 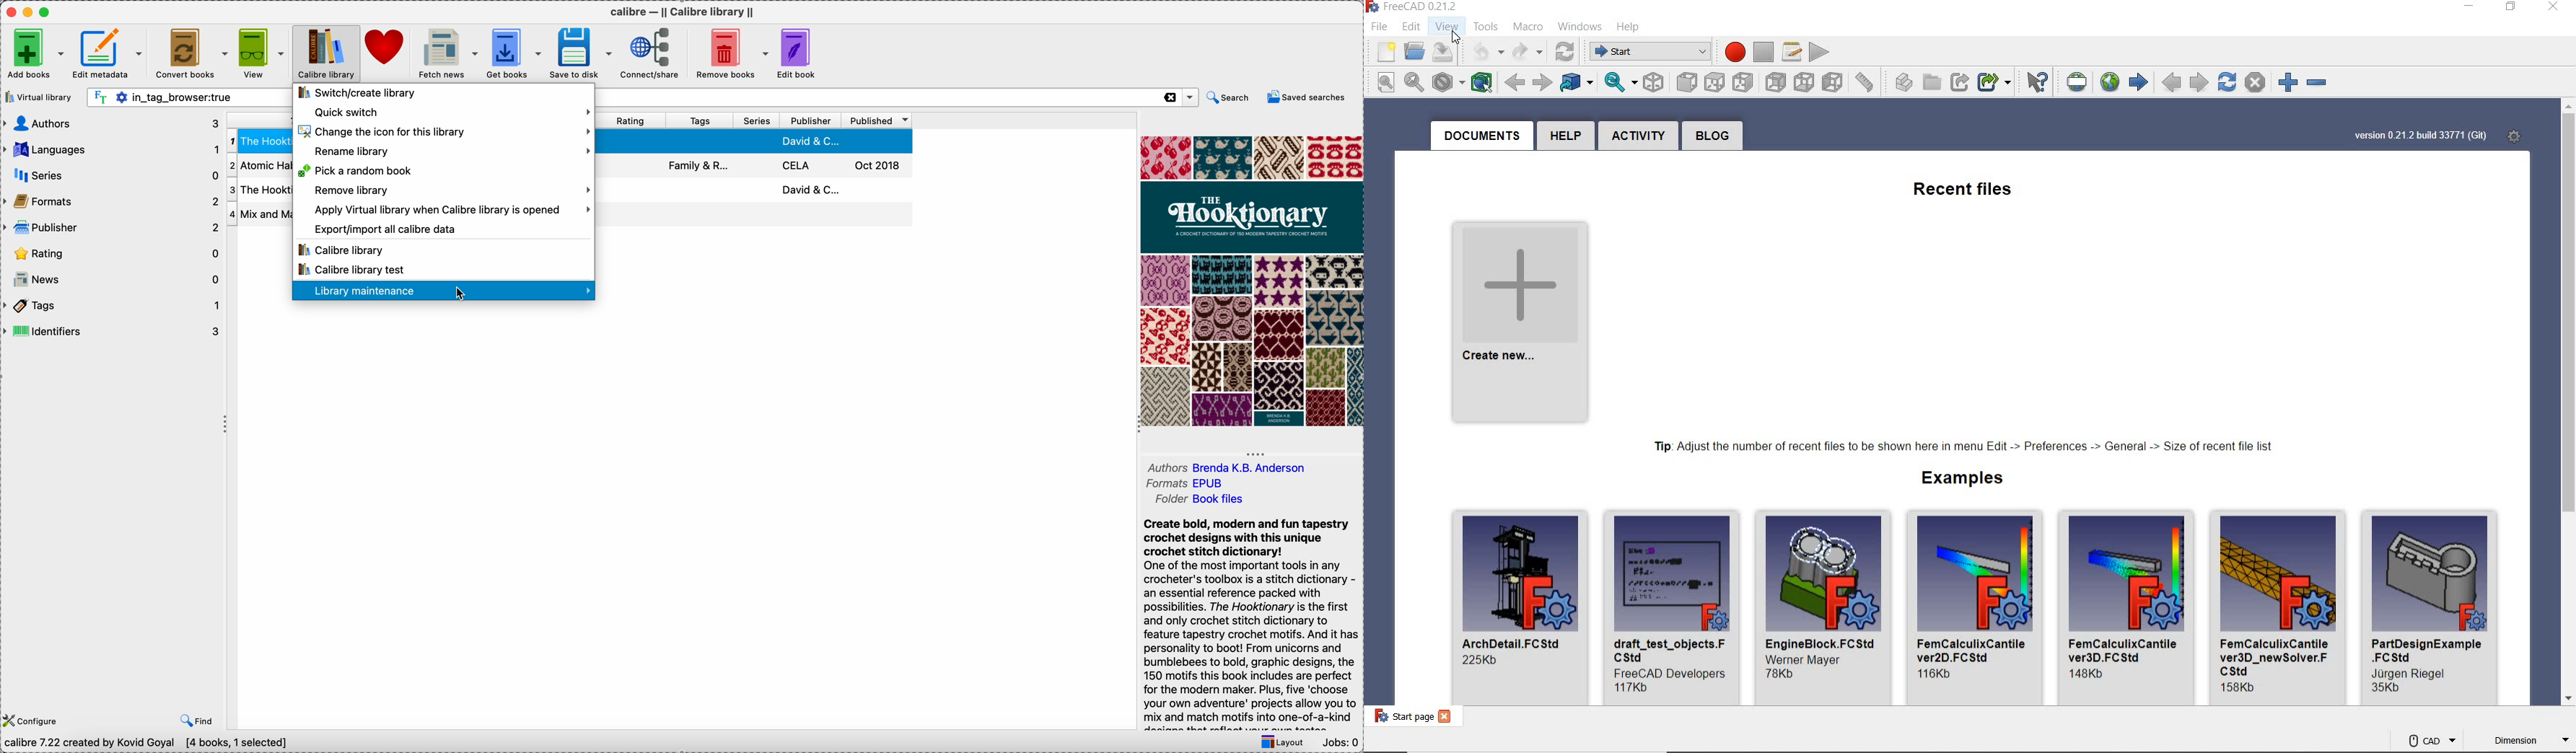 What do you see at coordinates (451, 210) in the screenshot?
I see `apply virtual library when Calibre library is opened` at bounding box center [451, 210].